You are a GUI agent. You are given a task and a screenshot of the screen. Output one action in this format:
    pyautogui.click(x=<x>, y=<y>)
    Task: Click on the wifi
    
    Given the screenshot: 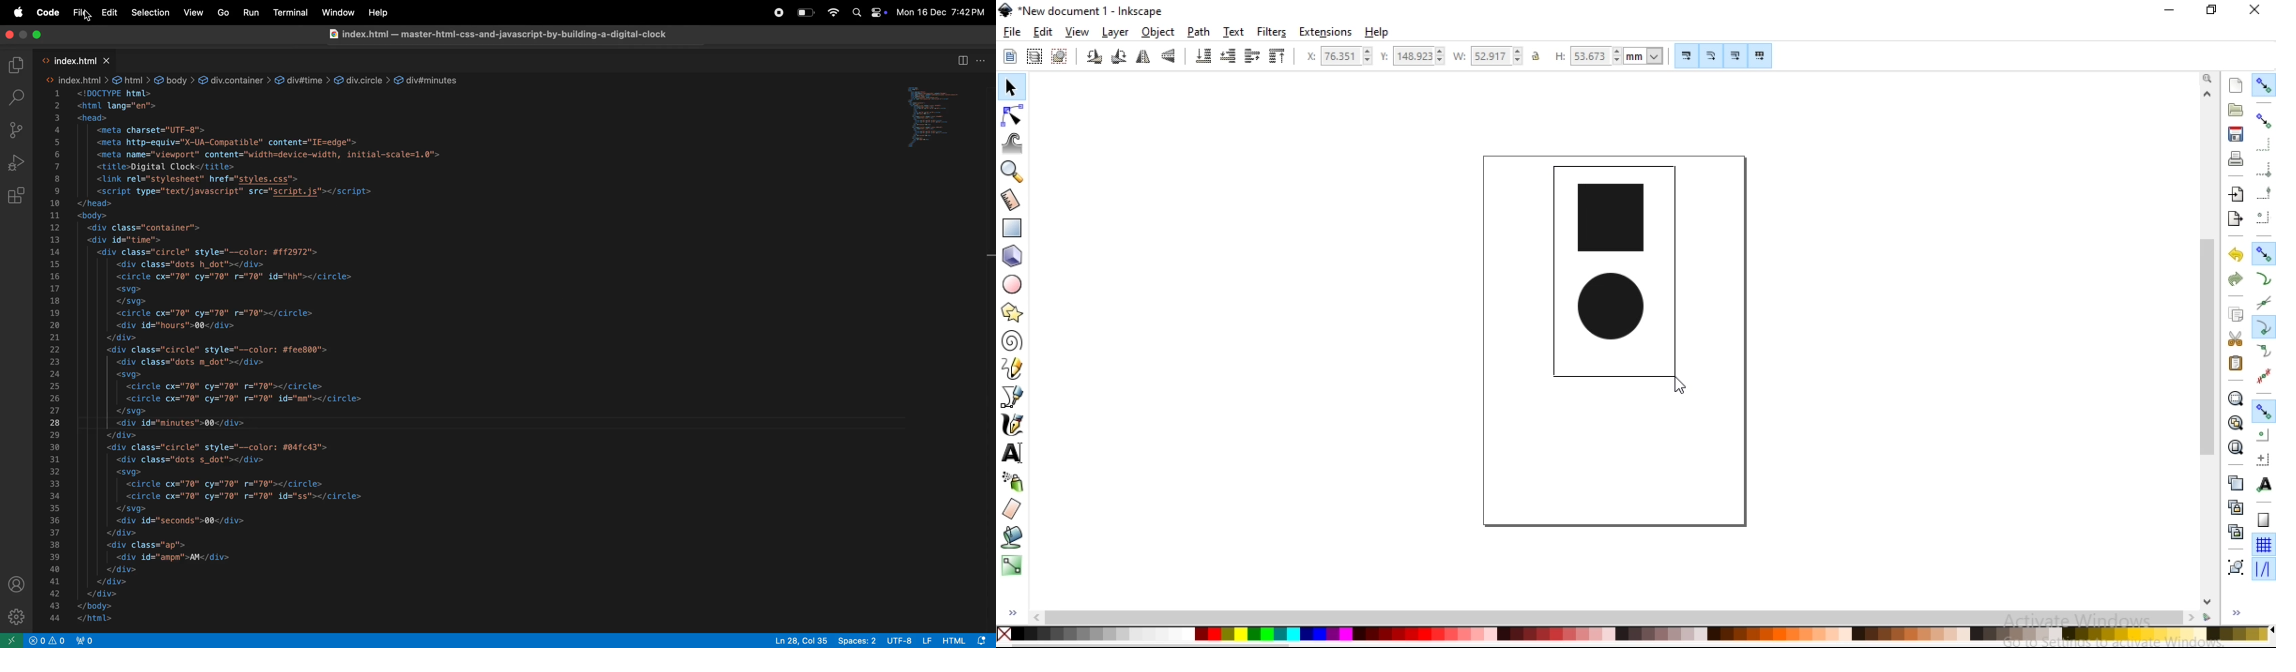 What is the action you would take?
    pyautogui.click(x=833, y=14)
    